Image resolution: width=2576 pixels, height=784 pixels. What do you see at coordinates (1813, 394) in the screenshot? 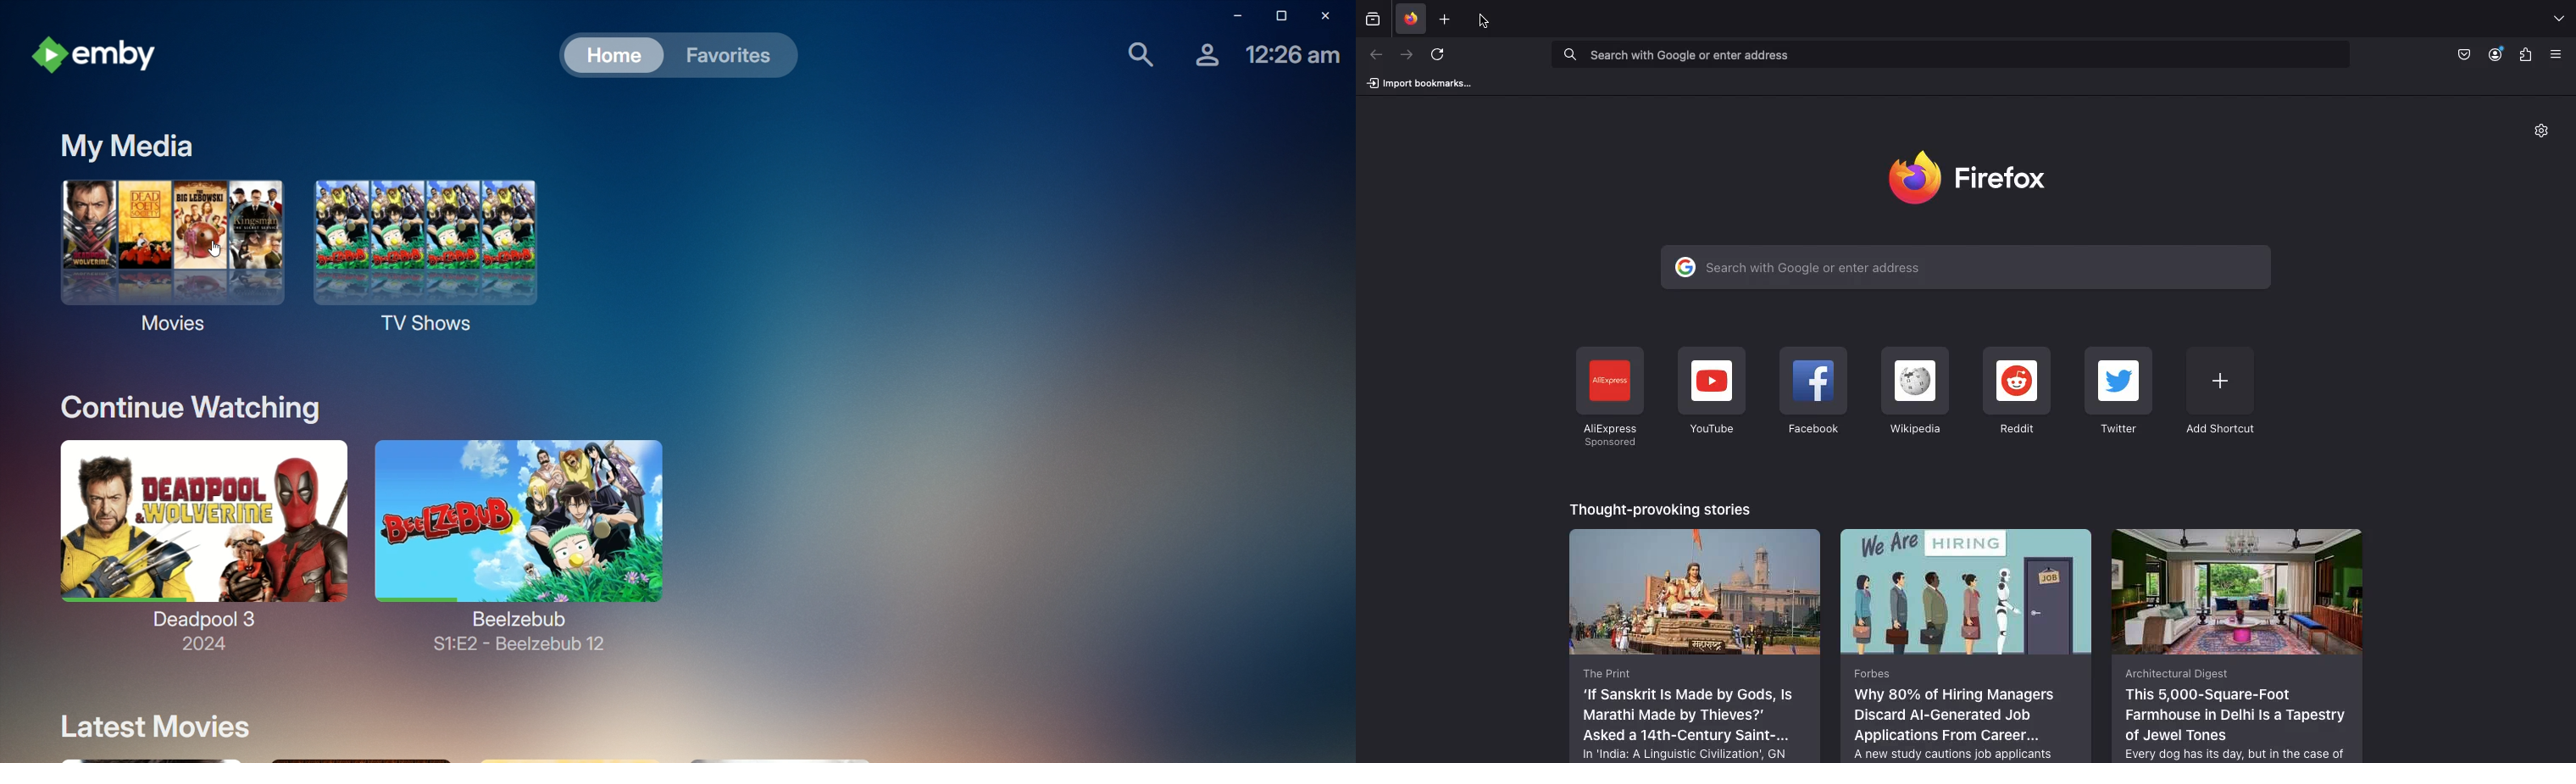
I see `Facebook` at bounding box center [1813, 394].